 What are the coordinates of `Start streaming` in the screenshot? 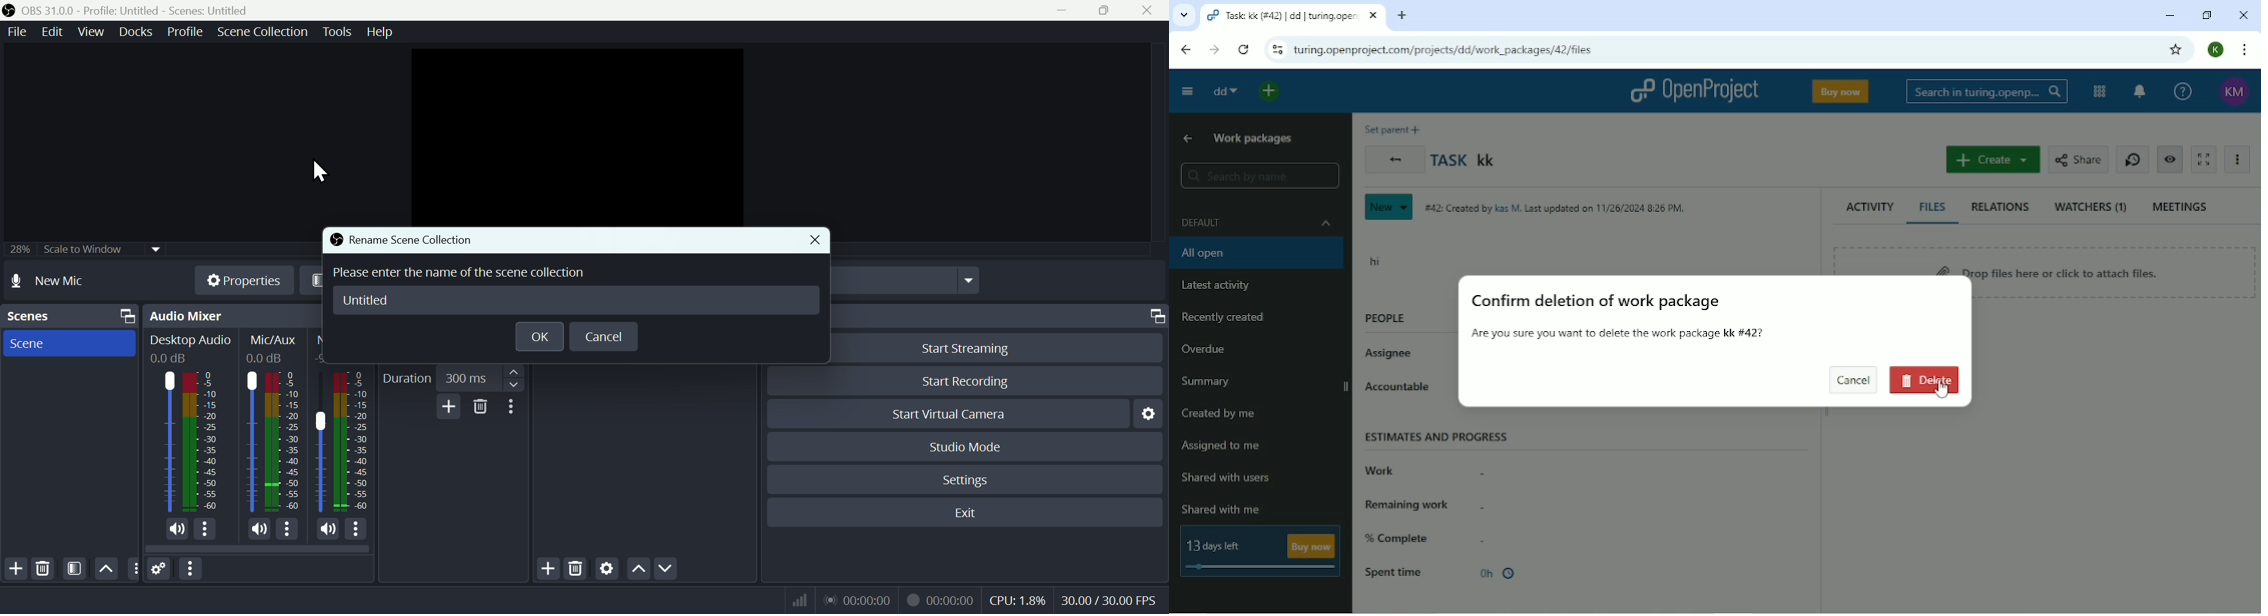 It's located at (967, 347).